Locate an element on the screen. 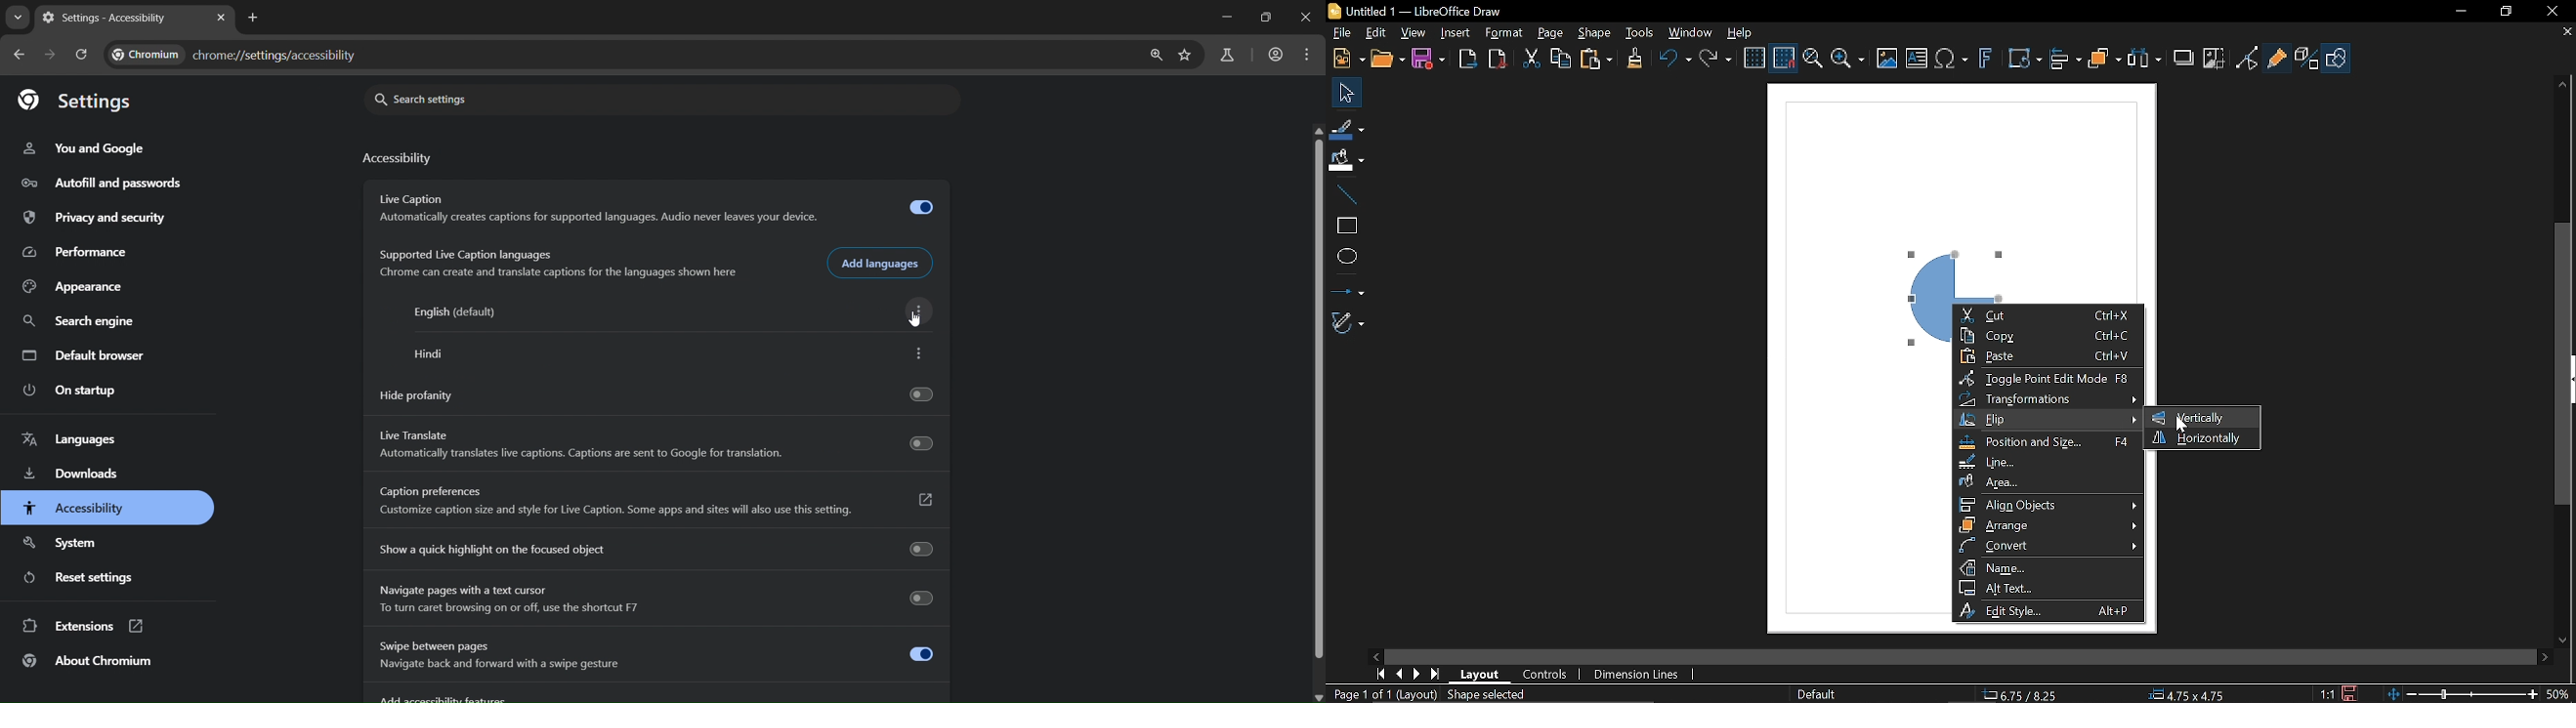 Image resolution: width=2576 pixels, height=728 pixels. Redo is located at coordinates (1718, 60).